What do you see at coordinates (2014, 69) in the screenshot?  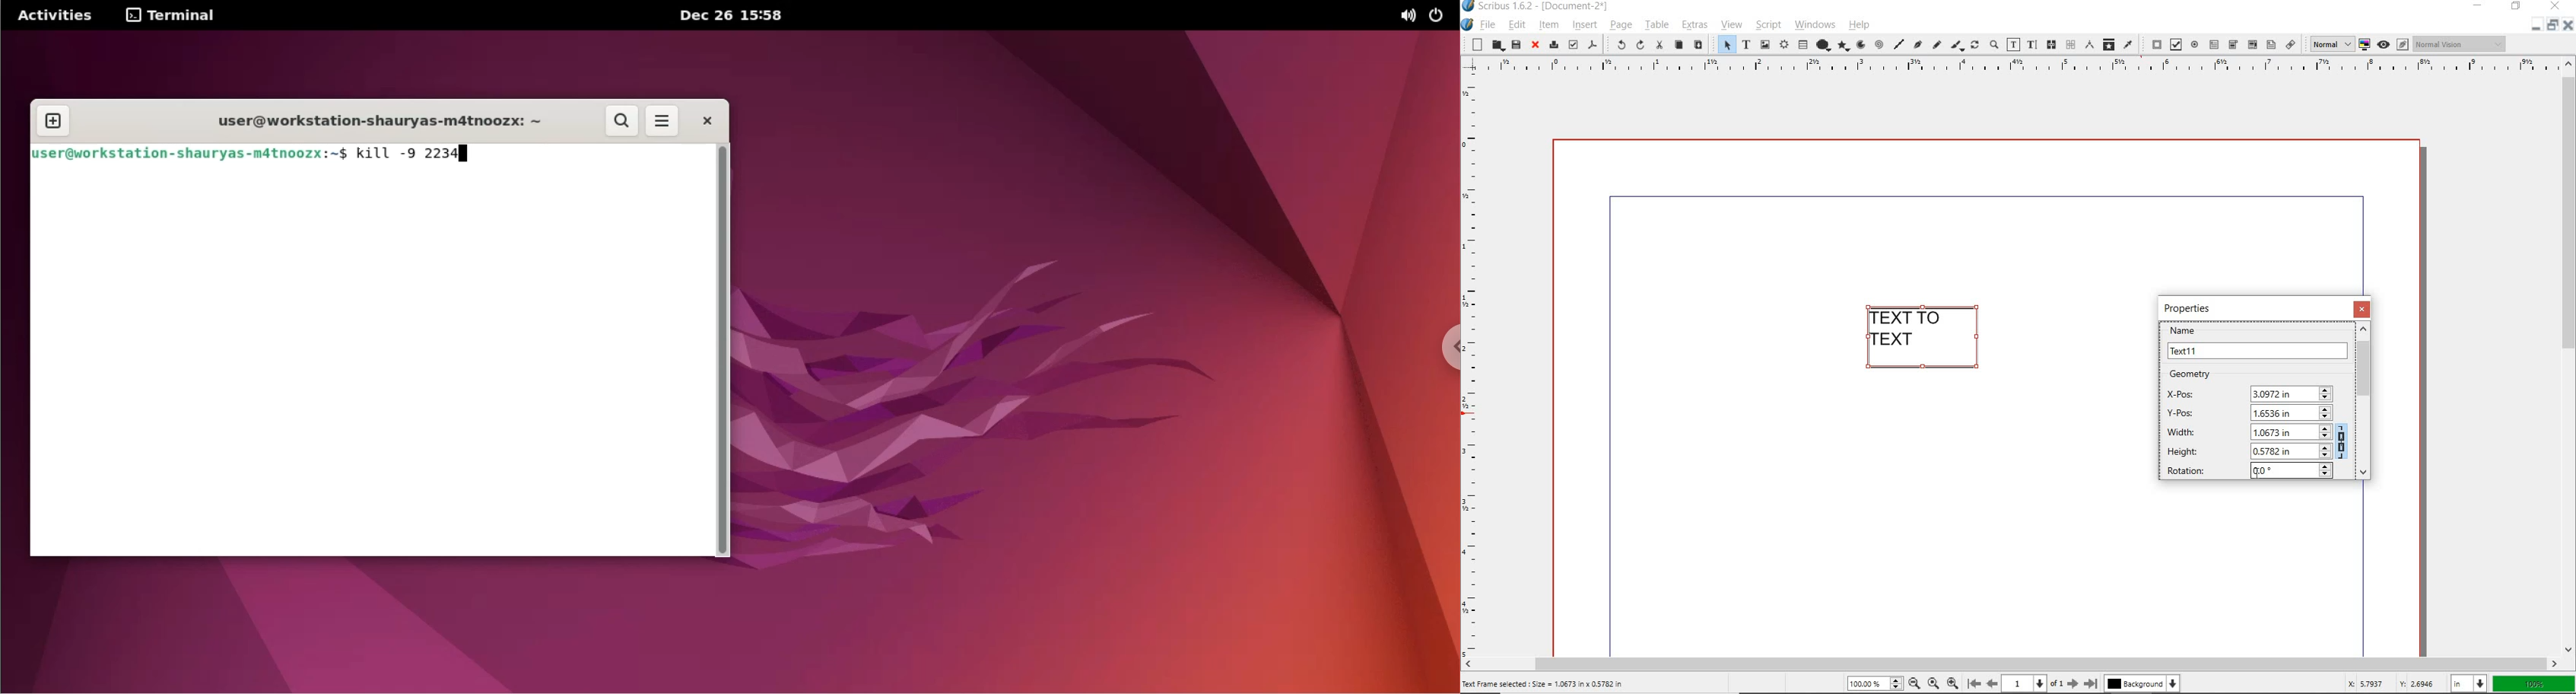 I see `ruler` at bounding box center [2014, 69].